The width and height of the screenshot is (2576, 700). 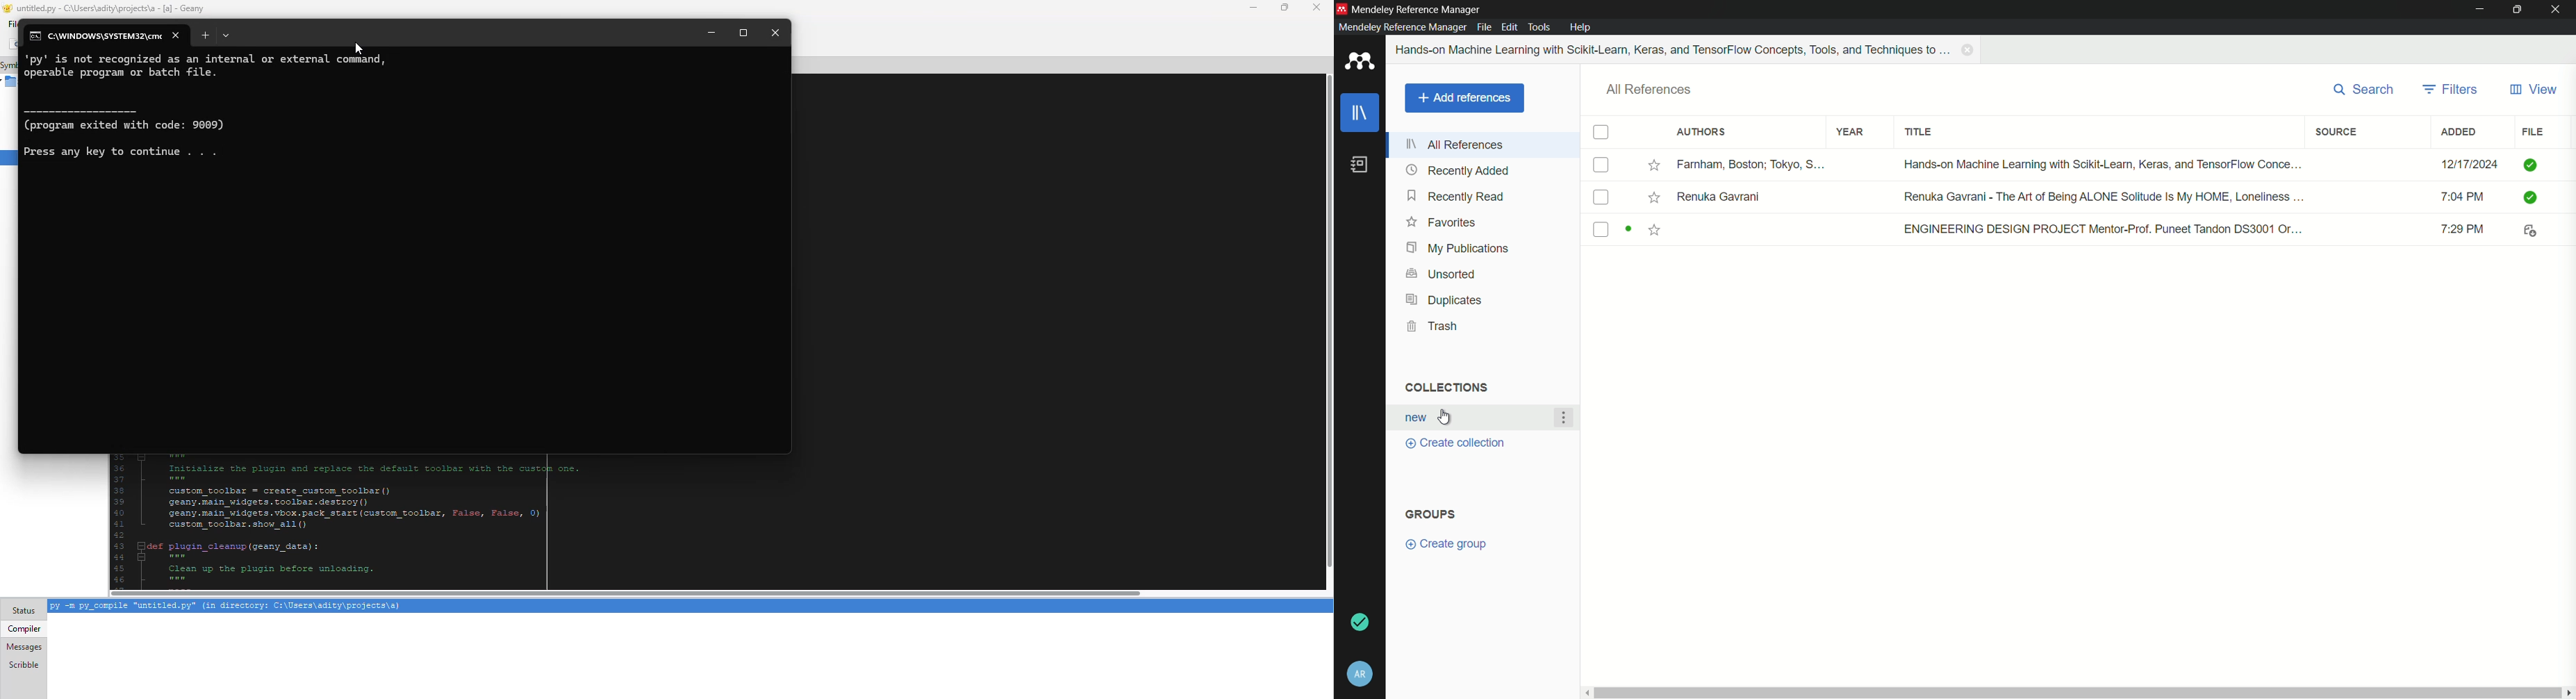 What do you see at coordinates (2450, 90) in the screenshot?
I see `filters` at bounding box center [2450, 90].